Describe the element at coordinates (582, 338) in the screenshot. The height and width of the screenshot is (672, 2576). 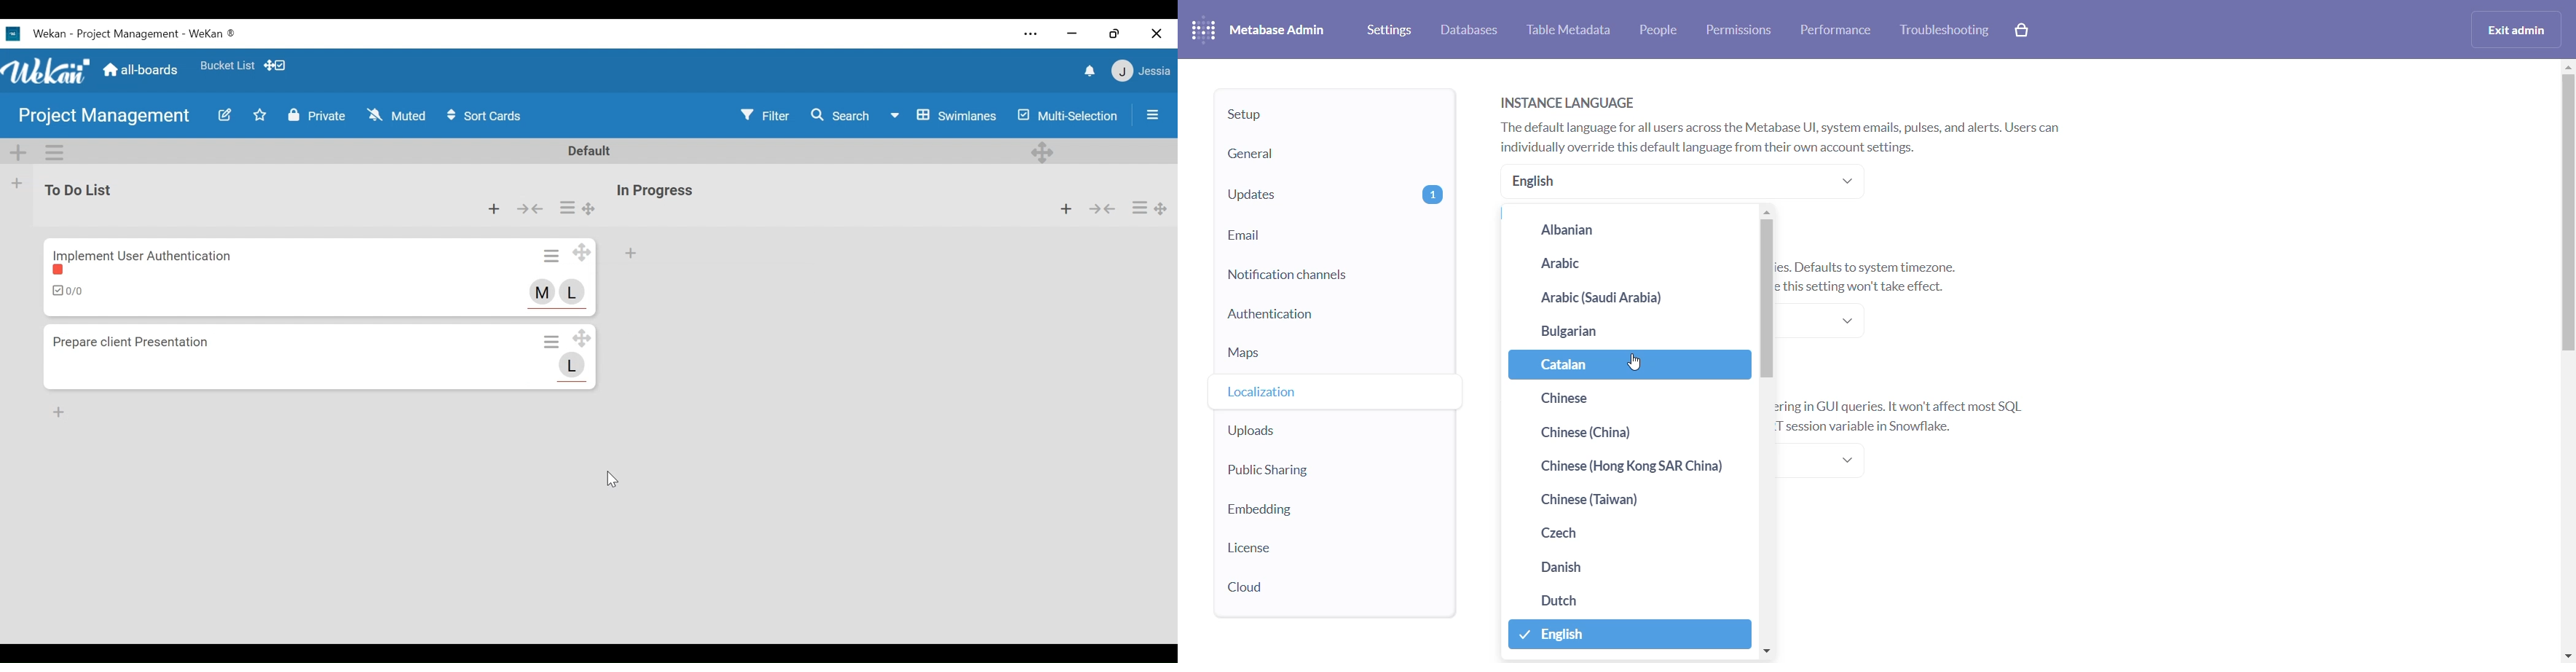
I see `Desktop drag handle` at that location.